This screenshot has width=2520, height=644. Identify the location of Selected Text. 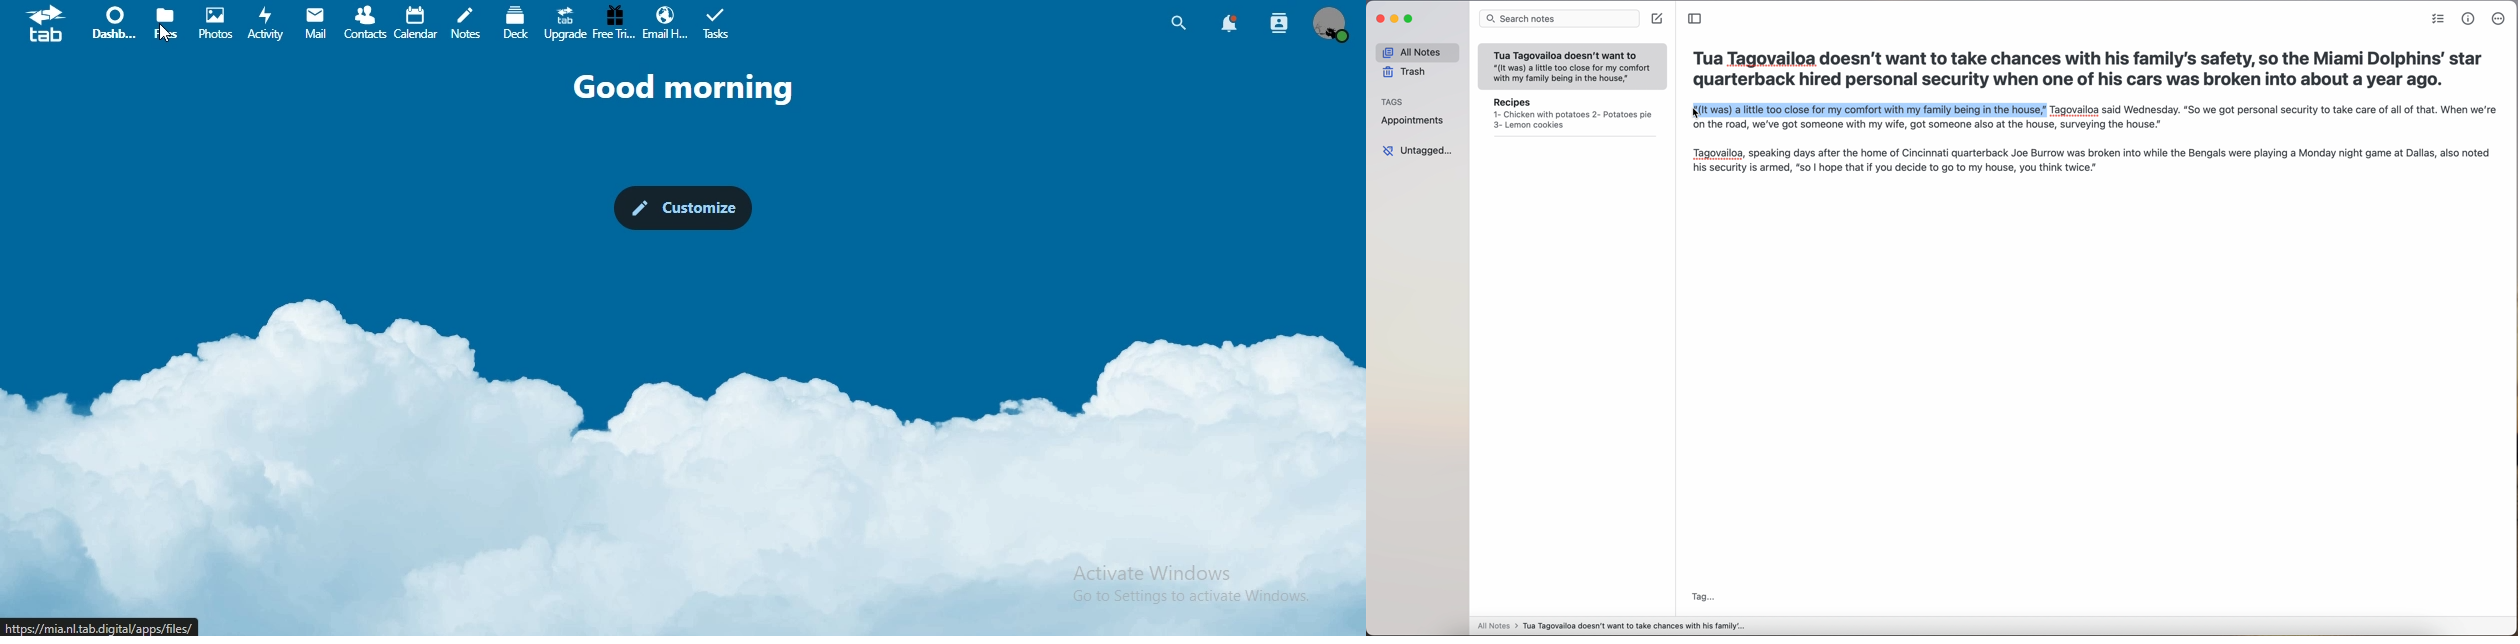
(1868, 111).